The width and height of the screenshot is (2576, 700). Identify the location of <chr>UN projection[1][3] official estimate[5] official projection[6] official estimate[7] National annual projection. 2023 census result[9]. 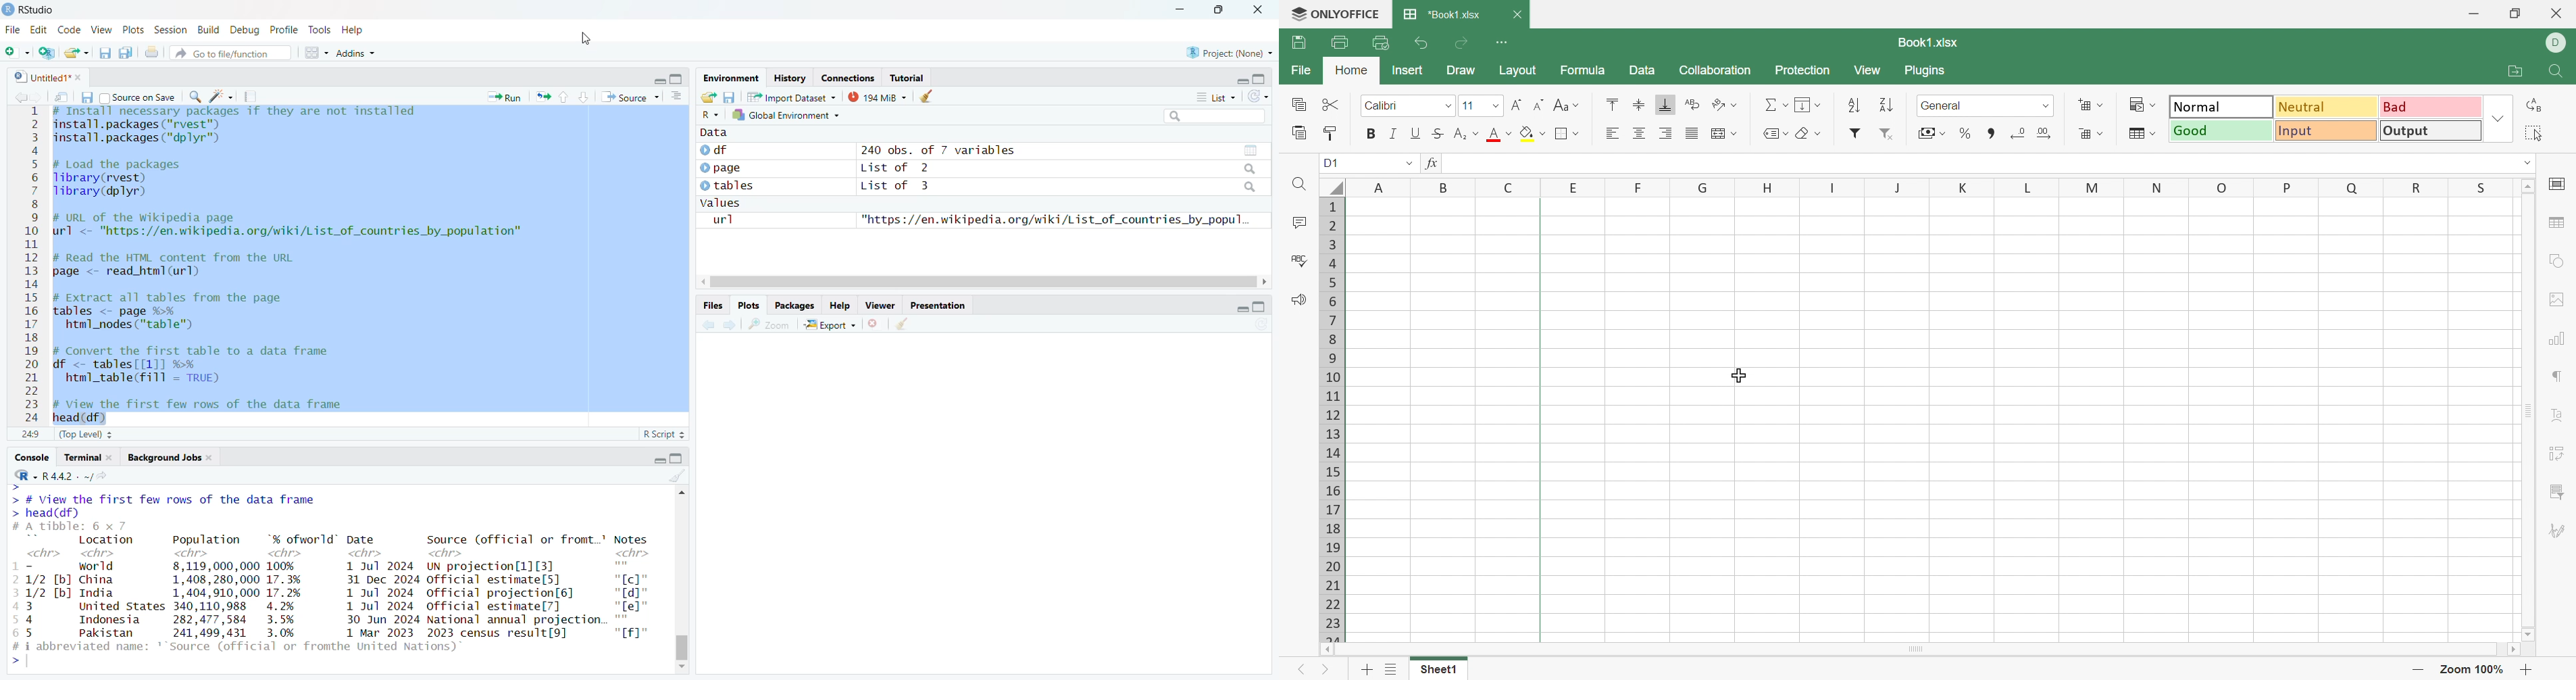
(516, 593).